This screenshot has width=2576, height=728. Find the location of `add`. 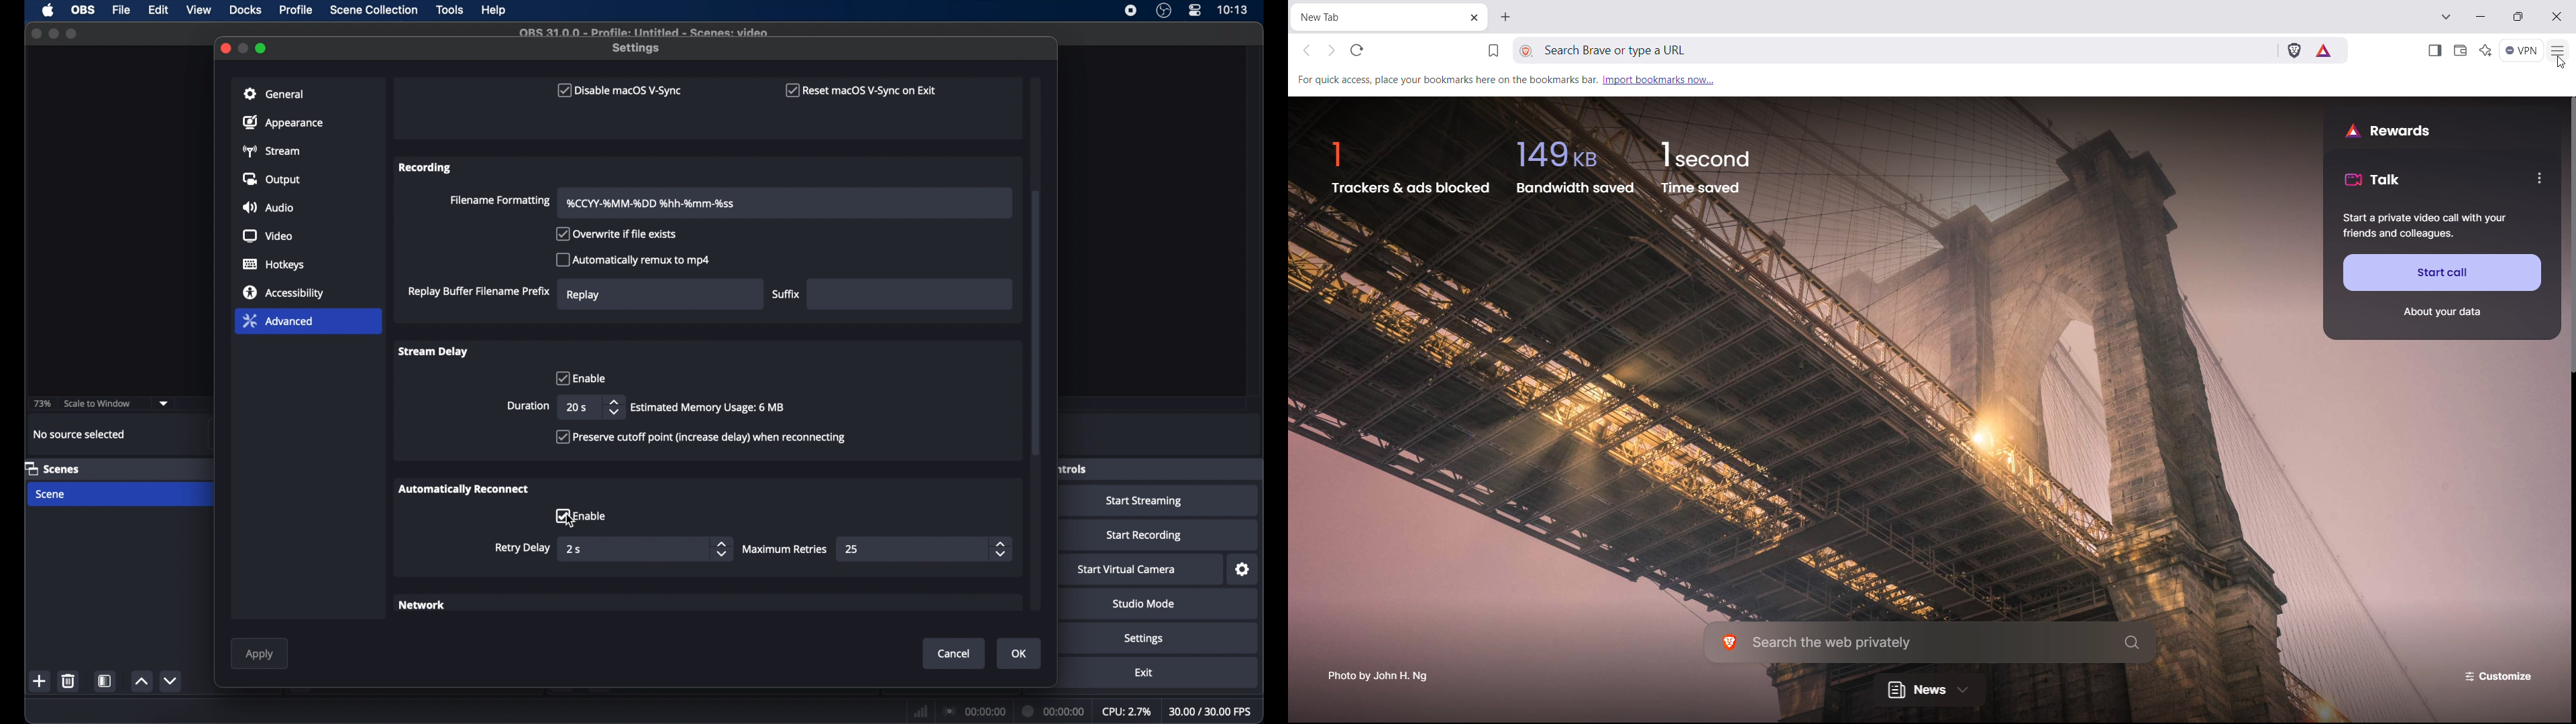

add is located at coordinates (40, 680).